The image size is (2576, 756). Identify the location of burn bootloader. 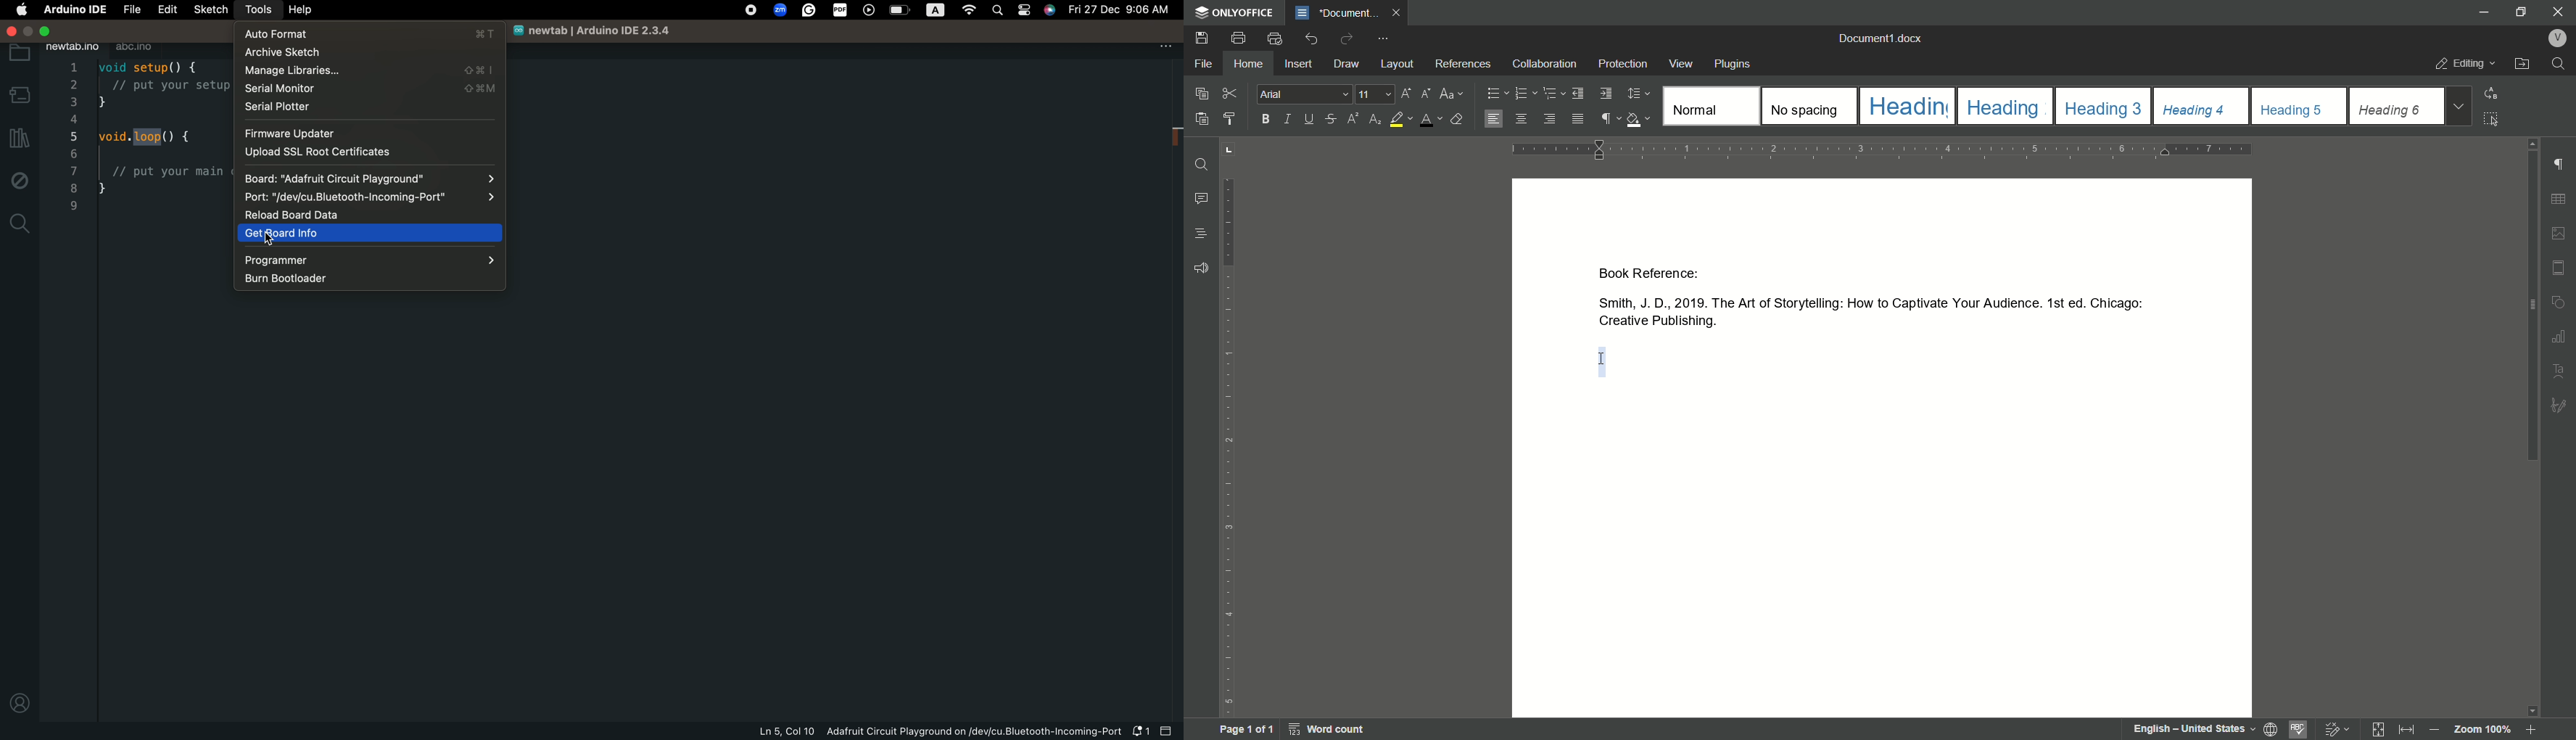
(318, 279).